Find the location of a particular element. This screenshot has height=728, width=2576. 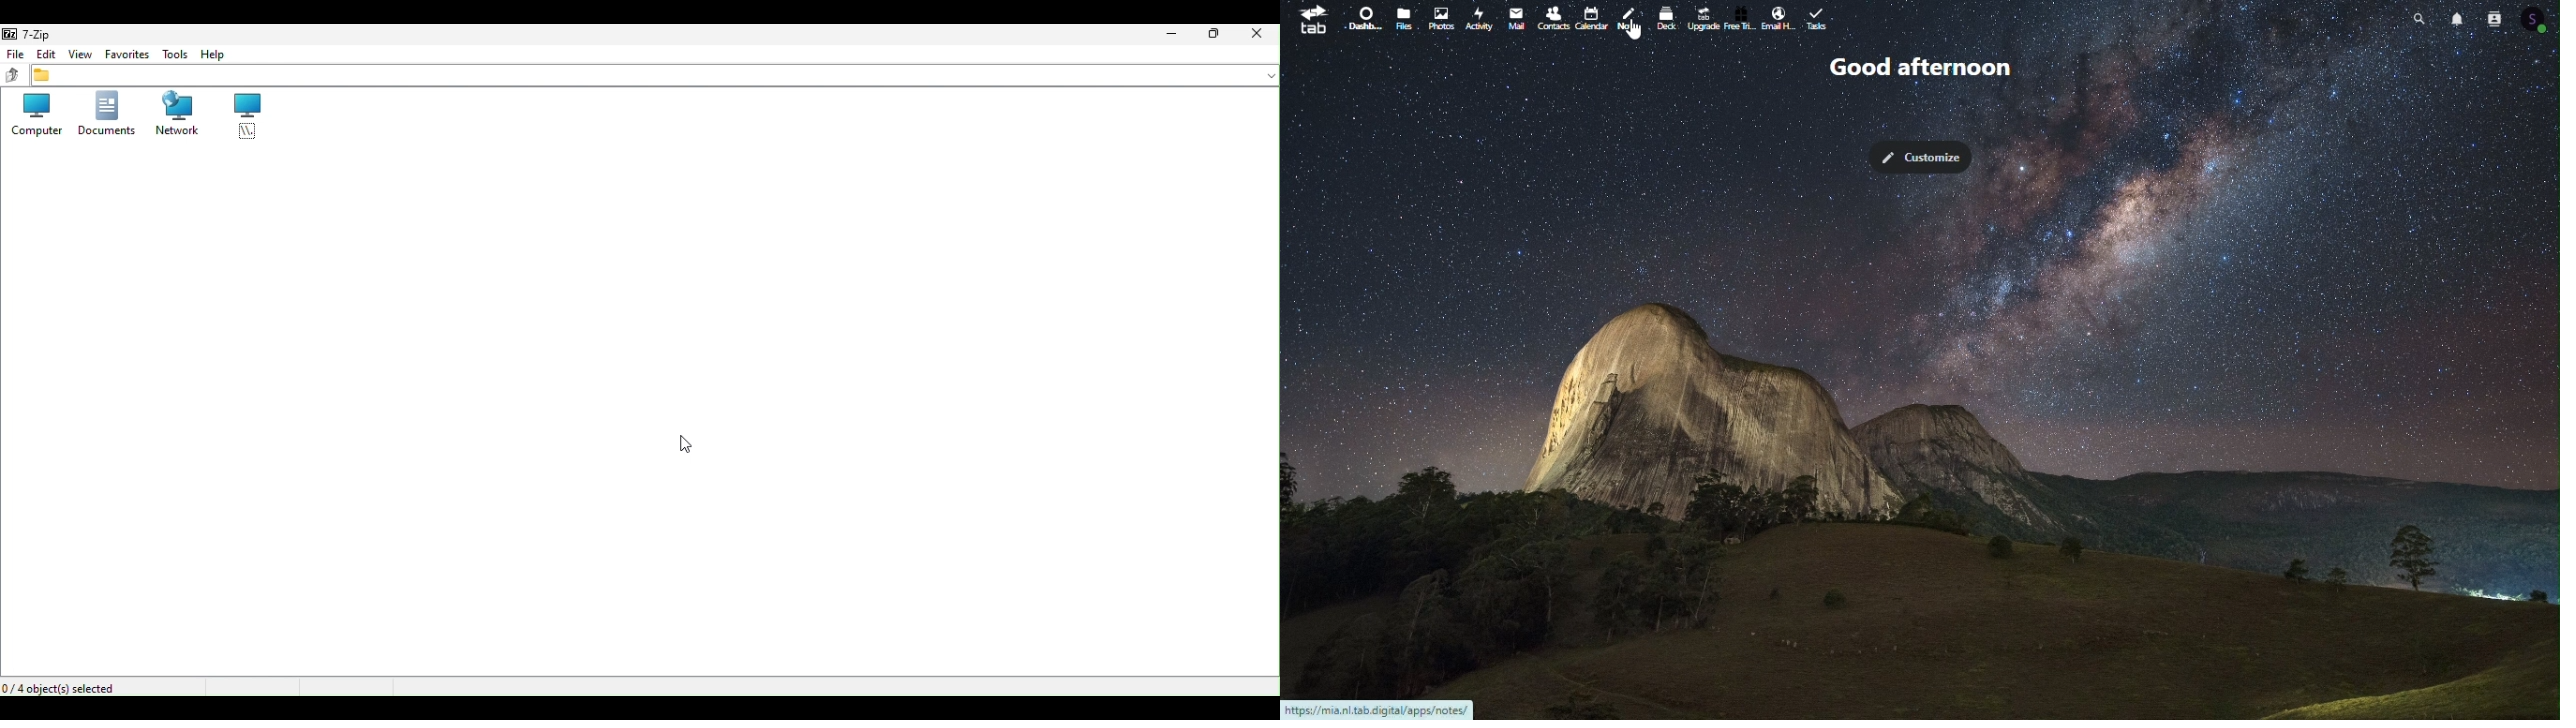

Dashboard is located at coordinates (1359, 18).